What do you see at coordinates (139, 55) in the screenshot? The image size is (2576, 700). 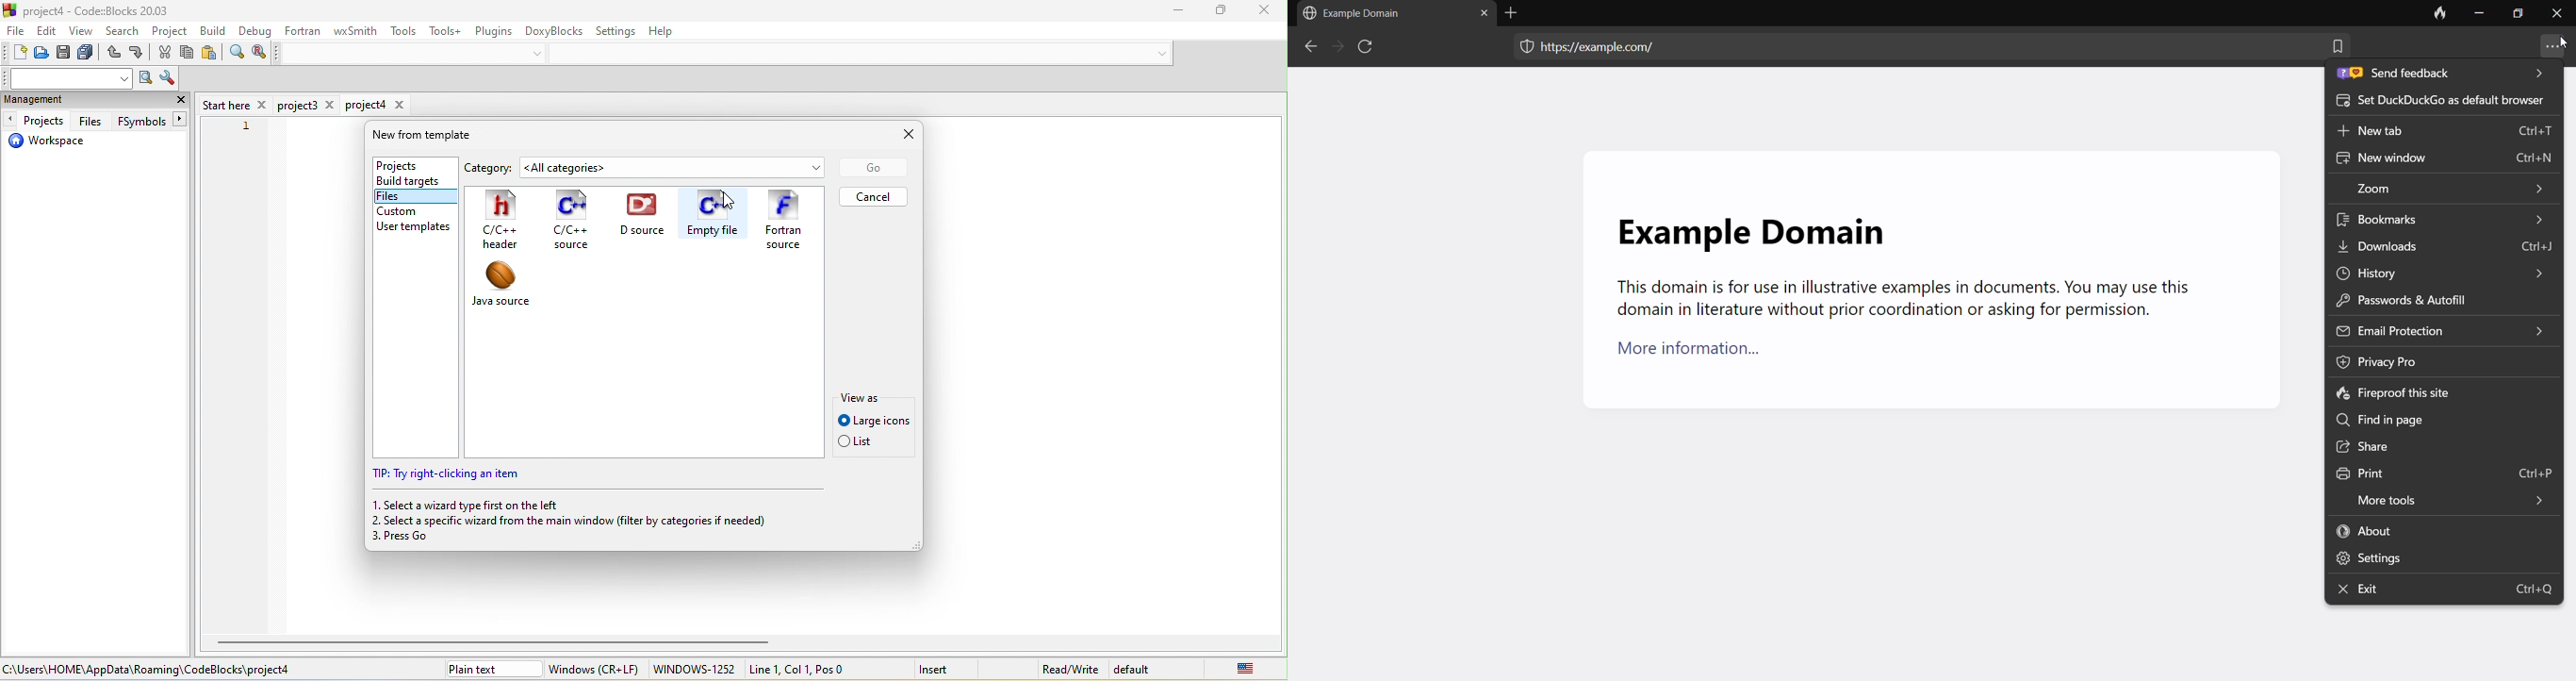 I see `redo` at bounding box center [139, 55].